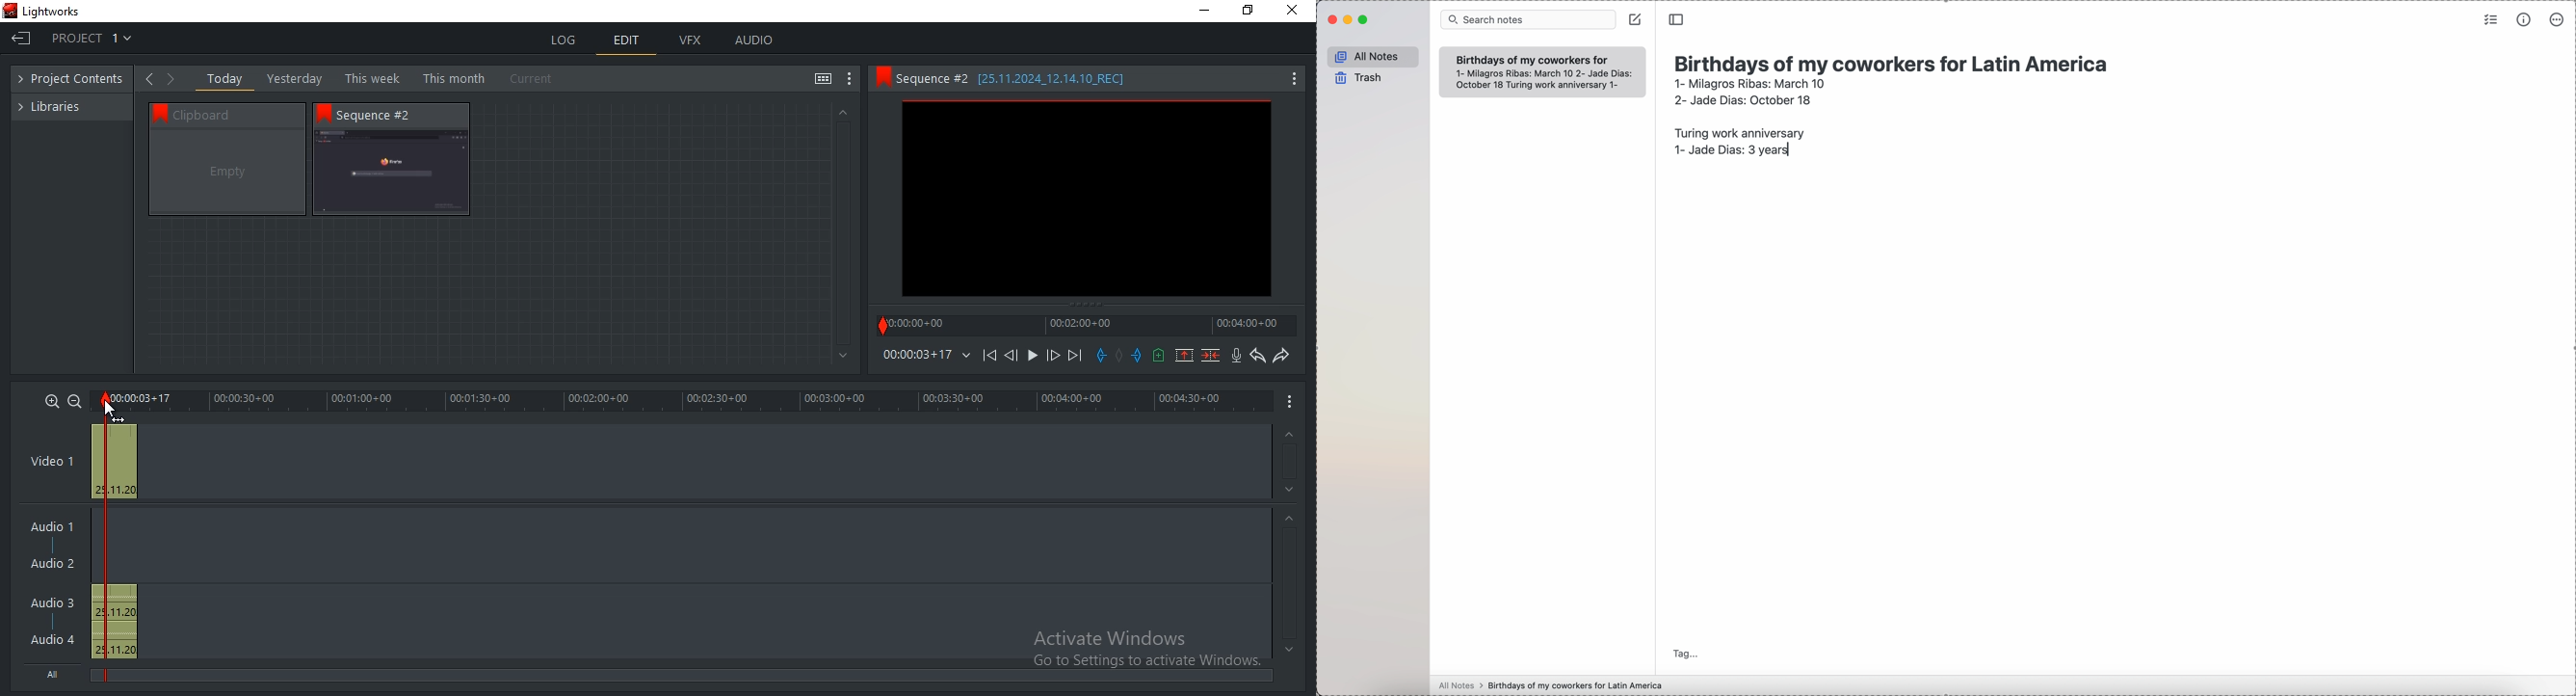 The width and height of the screenshot is (2576, 700). Describe the element at coordinates (156, 112) in the screenshot. I see `Bookmark icon` at that location.